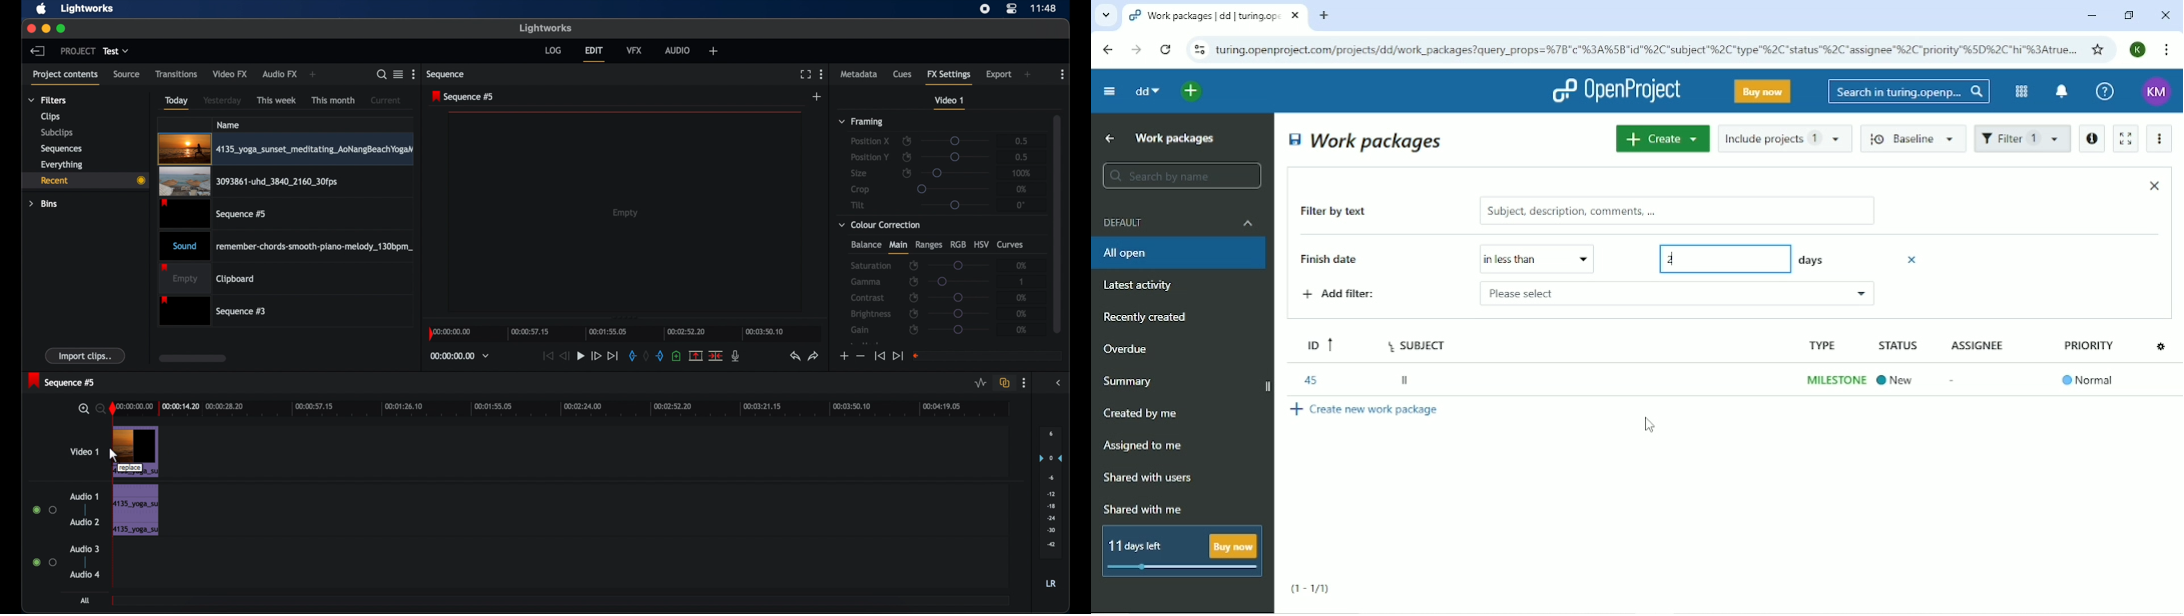 The width and height of the screenshot is (2184, 616). What do you see at coordinates (862, 122) in the screenshot?
I see `framing` at bounding box center [862, 122].